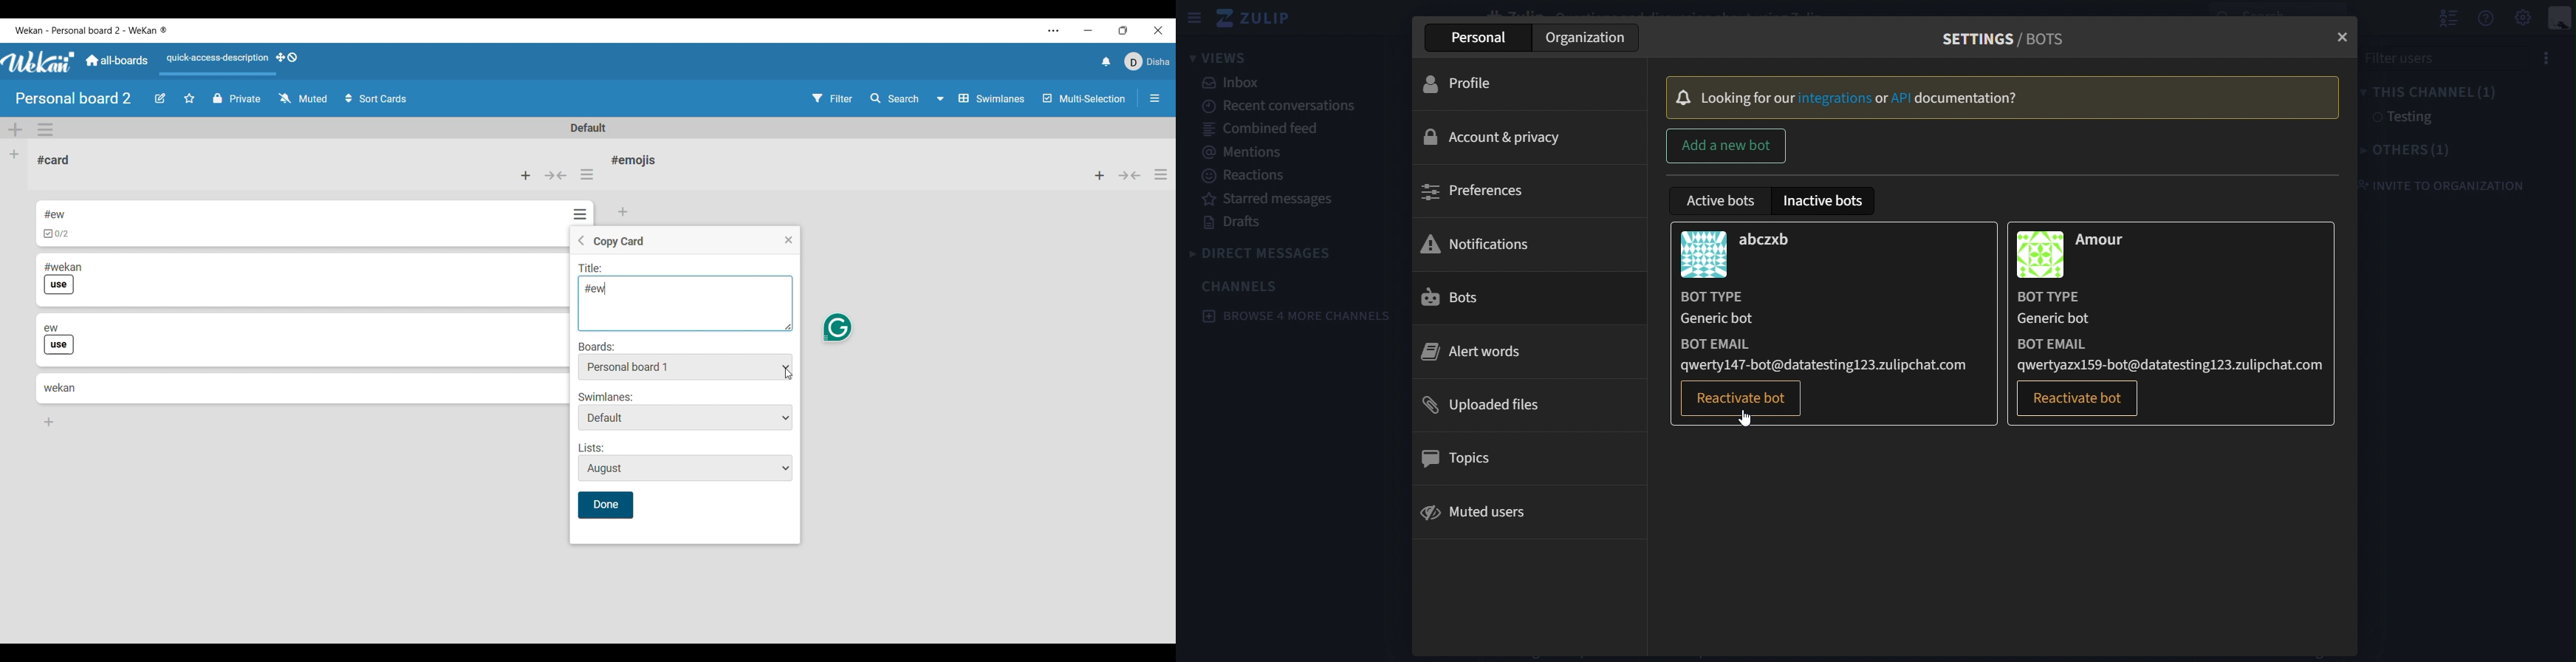 Image resolution: width=2576 pixels, height=672 pixels. I want to click on BOT TYPE, so click(1716, 296).